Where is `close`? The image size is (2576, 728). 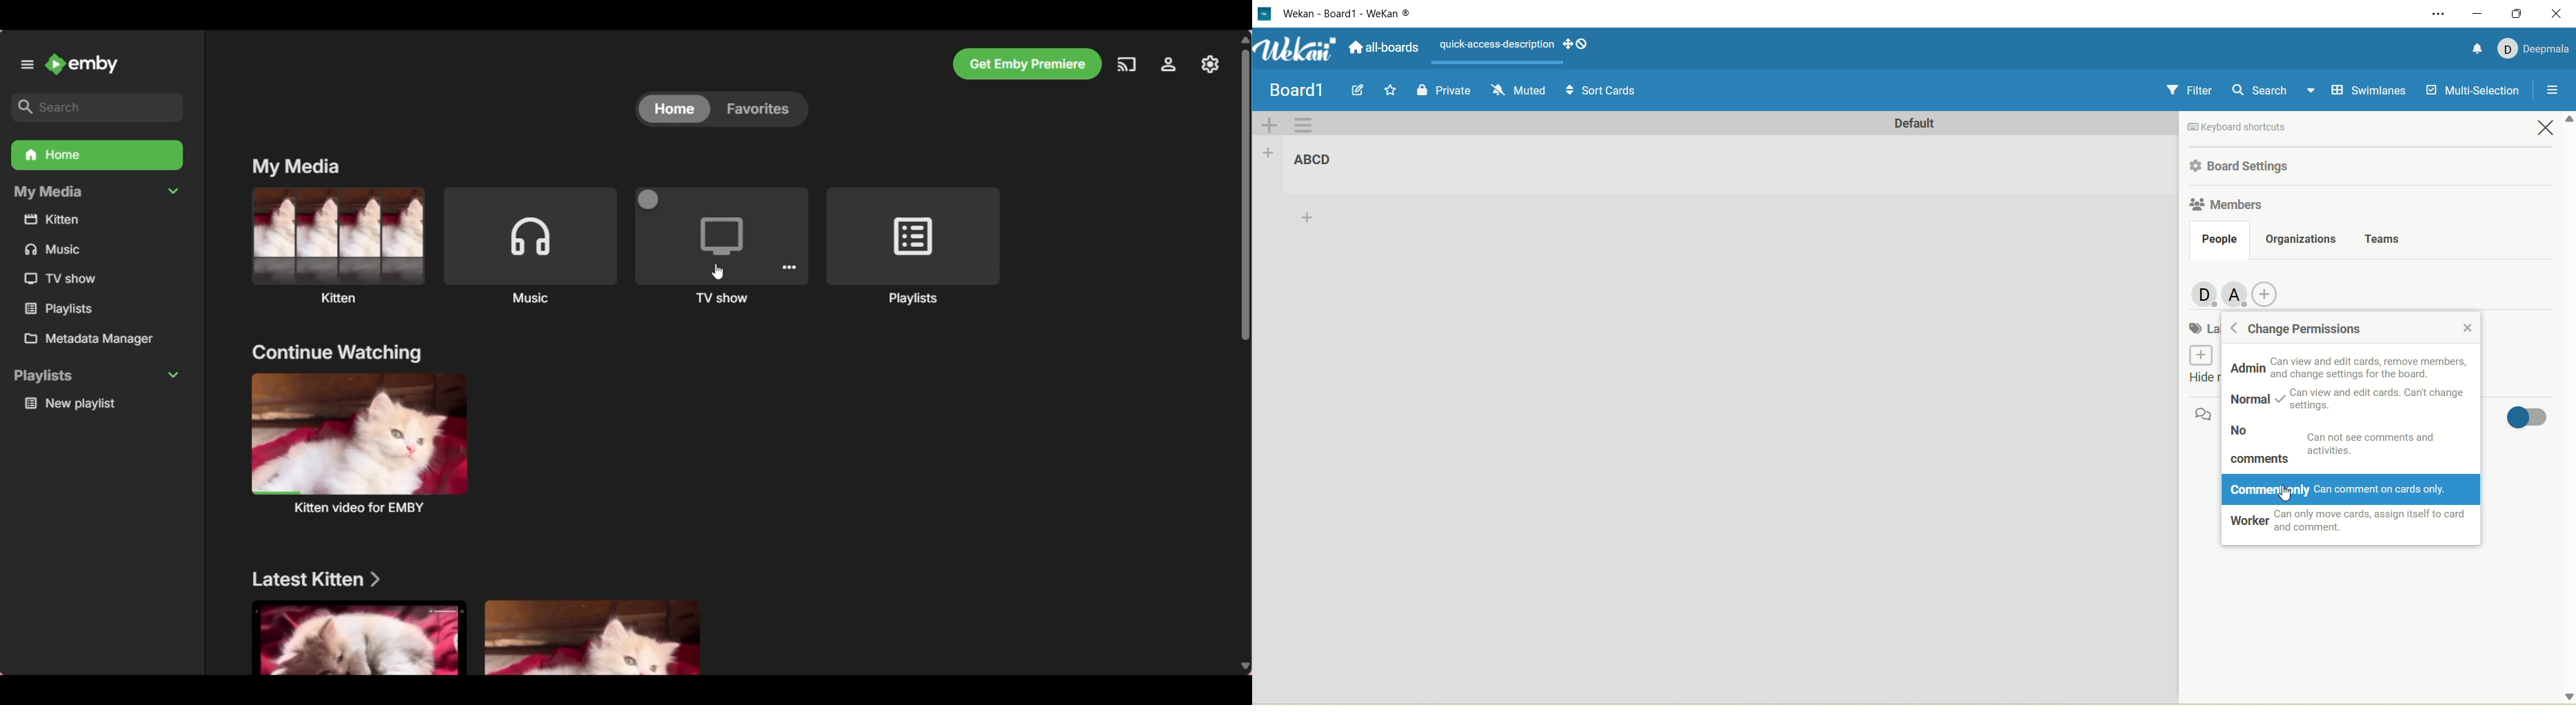 close is located at coordinates (2557, 16).